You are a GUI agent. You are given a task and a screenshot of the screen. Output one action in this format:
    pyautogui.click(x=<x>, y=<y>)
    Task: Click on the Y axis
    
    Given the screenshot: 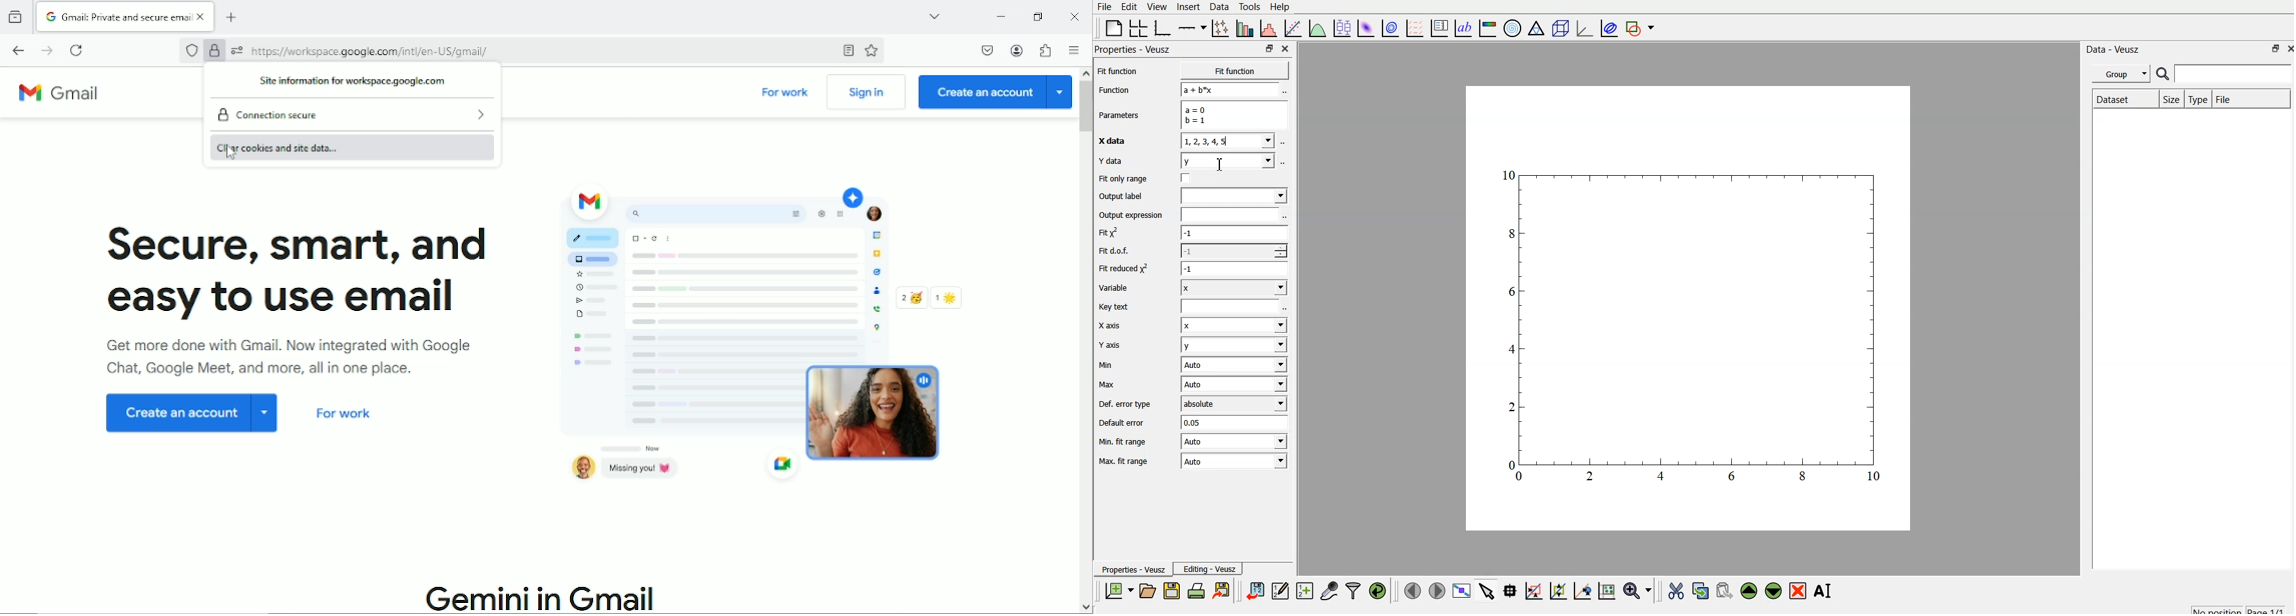 What is the action you would take?
    pyautogui.click(x=1123, y=345)
    